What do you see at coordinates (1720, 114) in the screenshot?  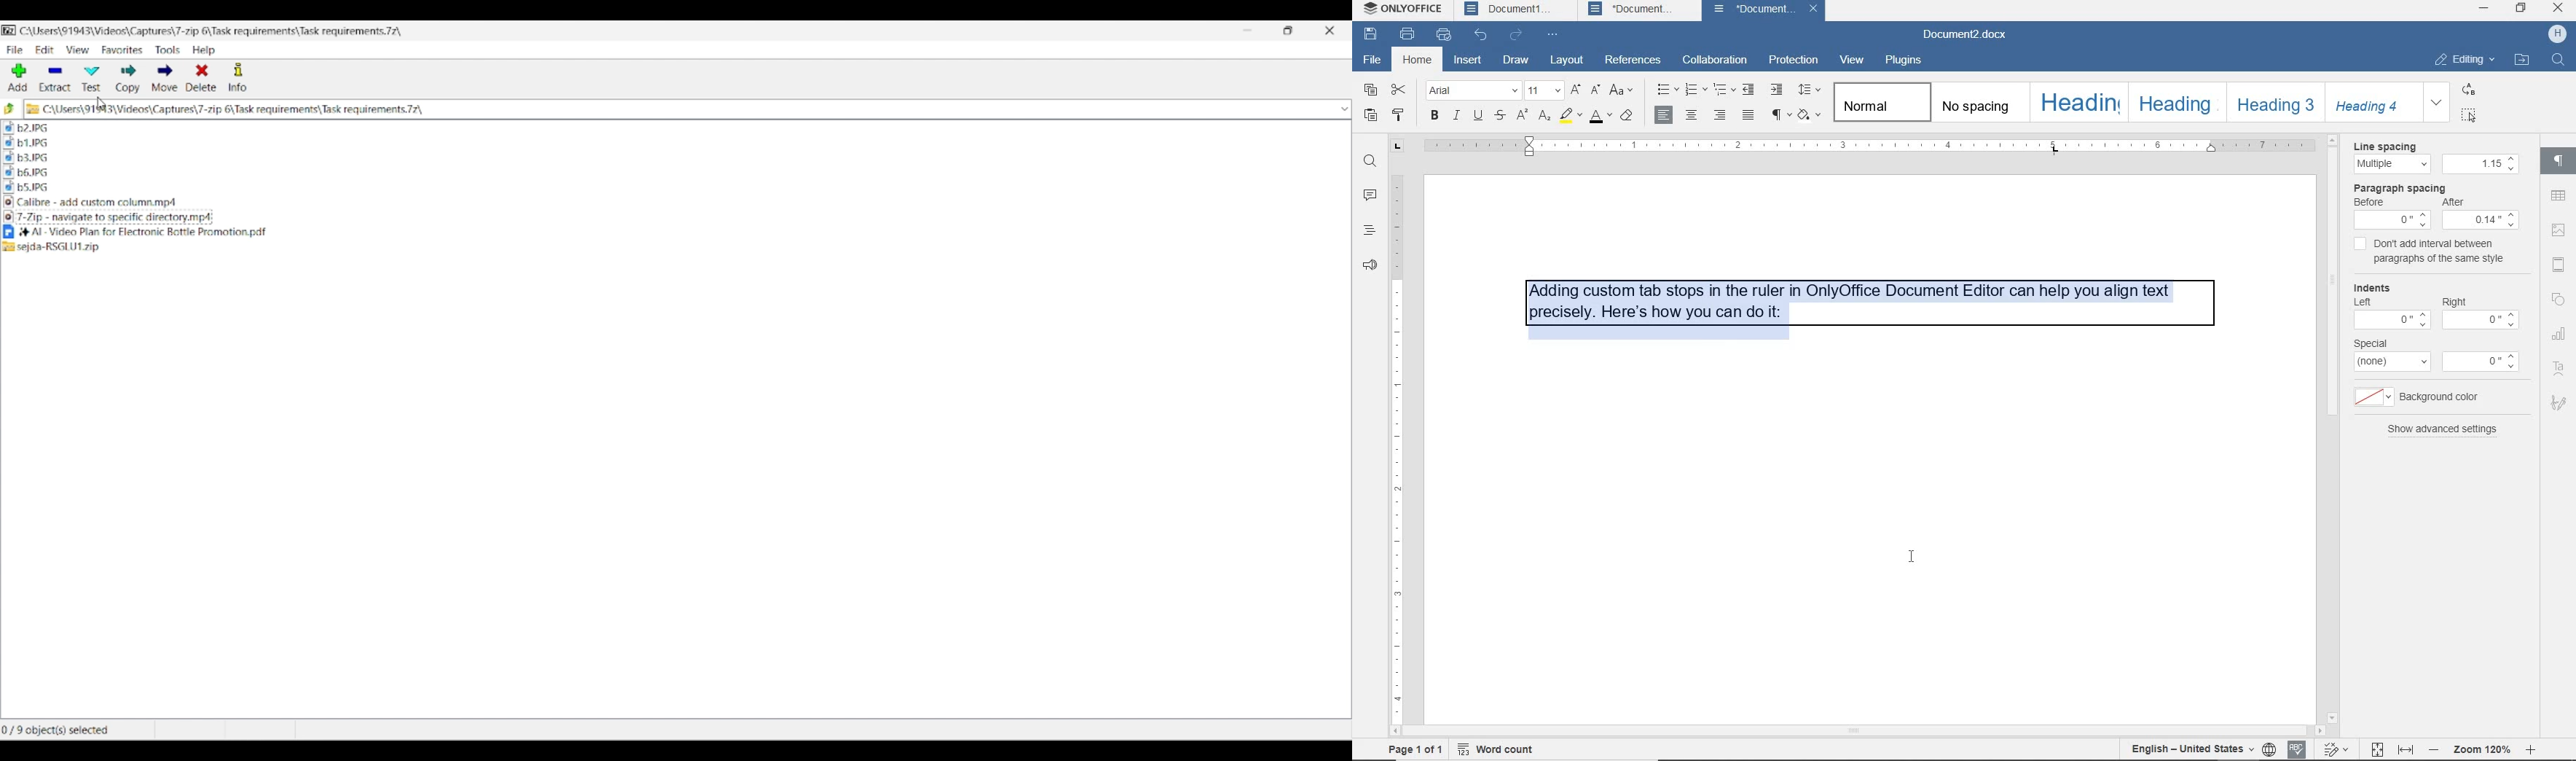 I see `align right` at bounding box center [1720, 114].